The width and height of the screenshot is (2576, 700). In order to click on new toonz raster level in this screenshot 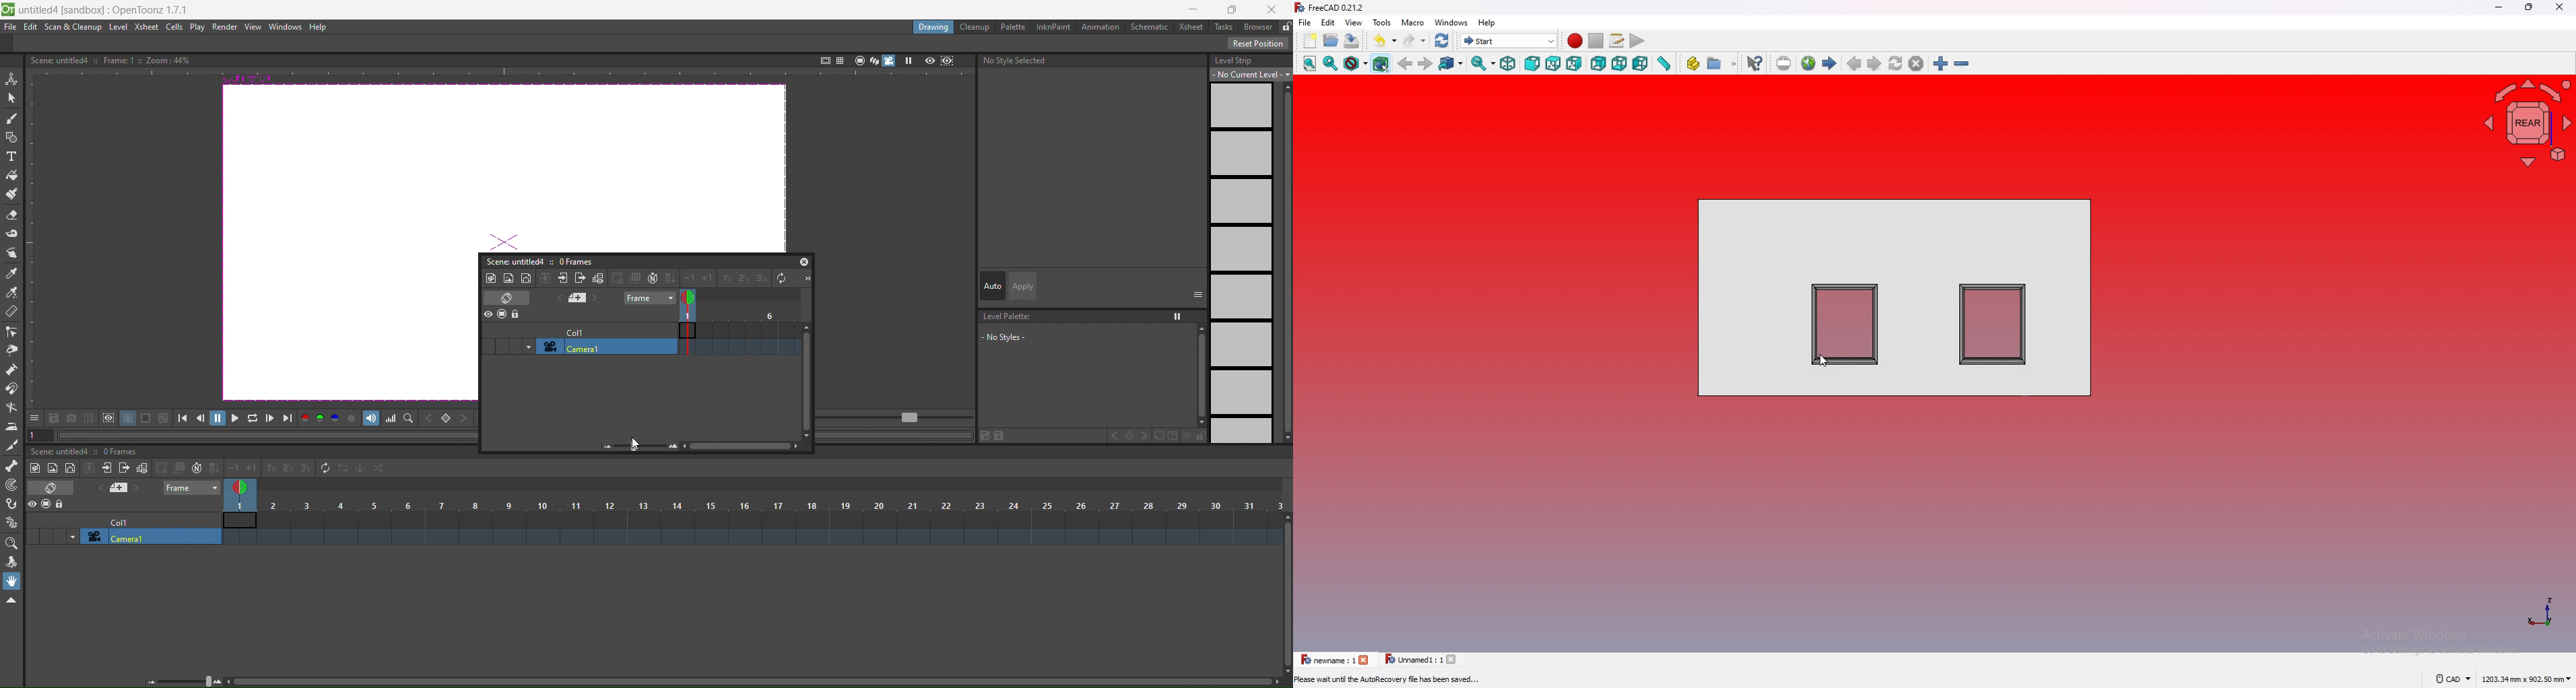, I will do `click(491, 277)`.